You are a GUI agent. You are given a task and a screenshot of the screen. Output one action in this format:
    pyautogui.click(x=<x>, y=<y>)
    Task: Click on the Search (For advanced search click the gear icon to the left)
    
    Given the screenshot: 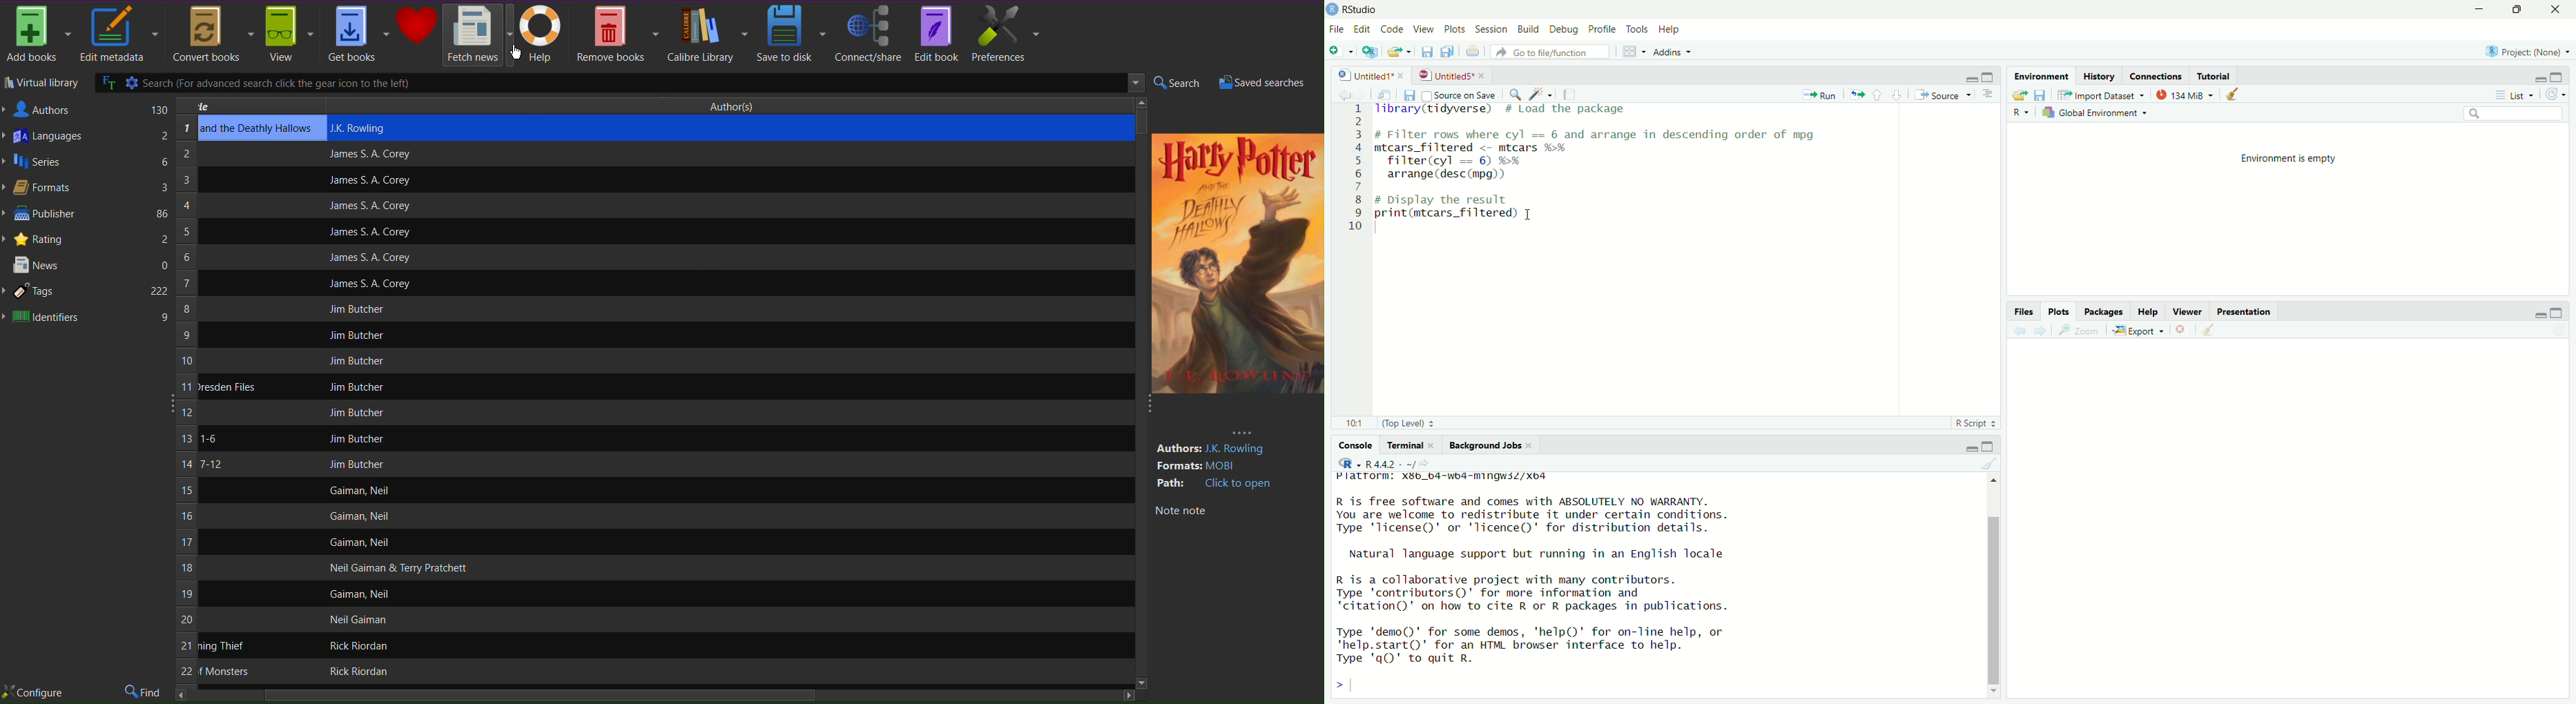 What is the action you would take?
    pyautogui.click(x=580, y=83)
    